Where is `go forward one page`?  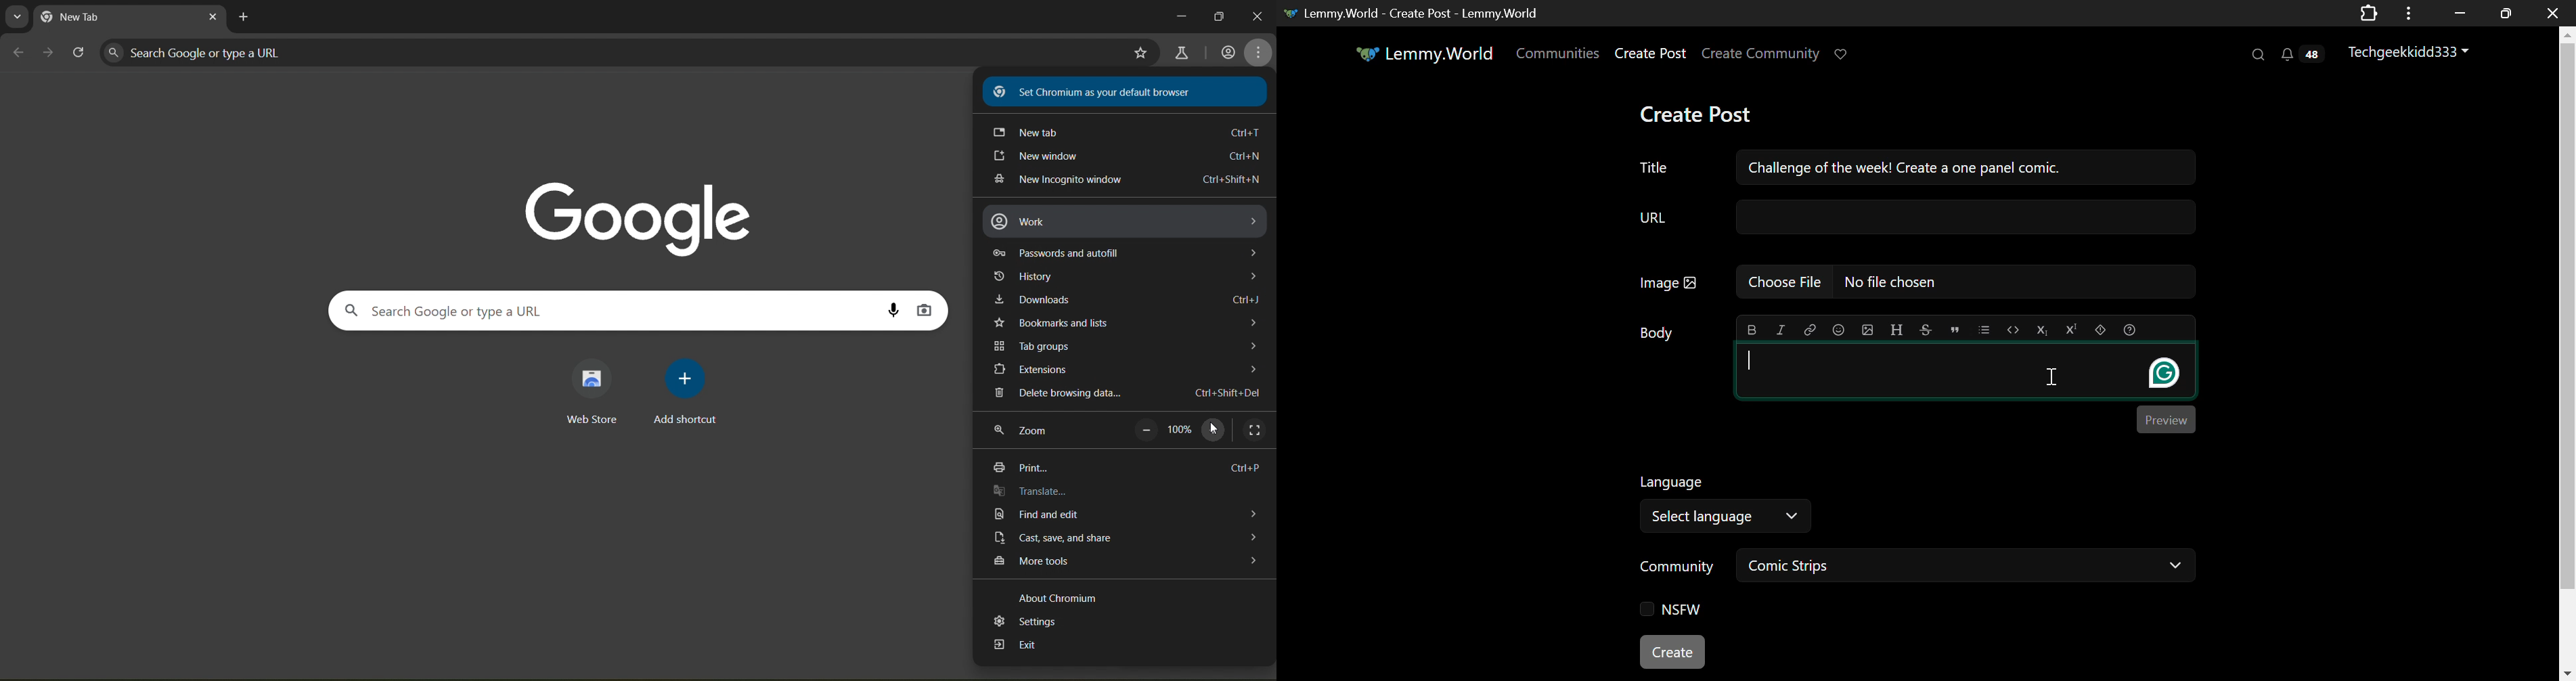 go forward one page is located at coordinates (49, 53).